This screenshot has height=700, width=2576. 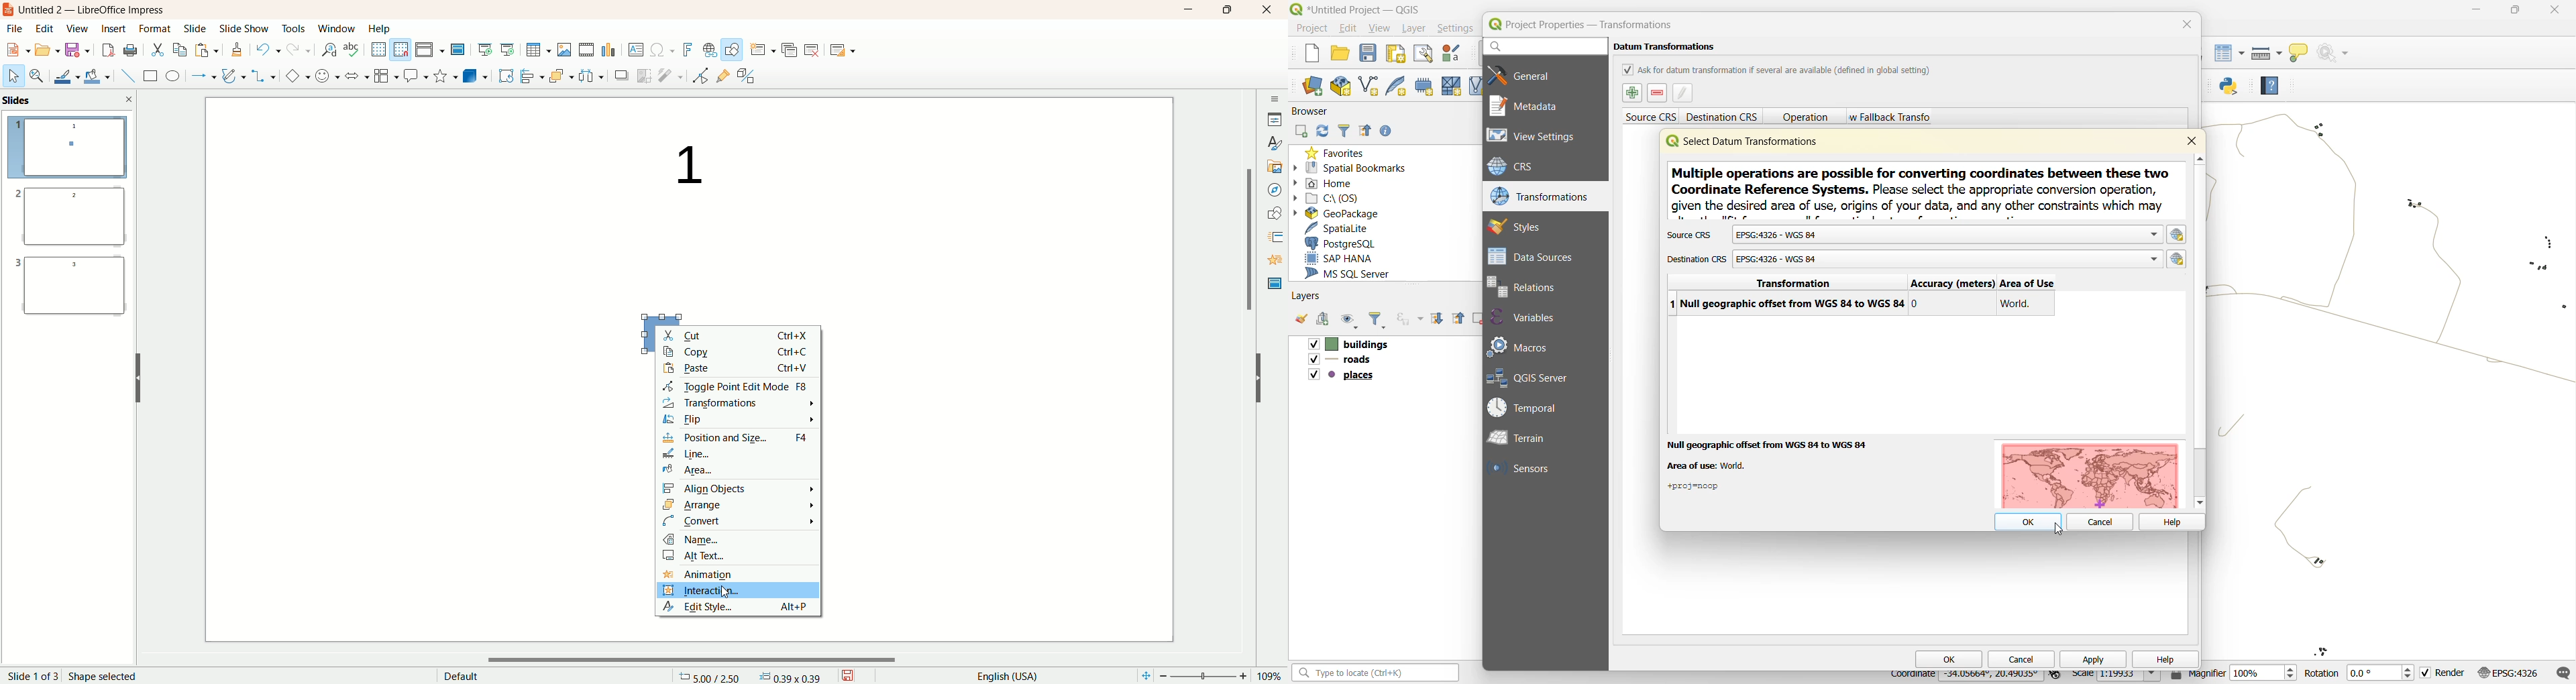 I want to click on help, so click(x=2164, y=658).